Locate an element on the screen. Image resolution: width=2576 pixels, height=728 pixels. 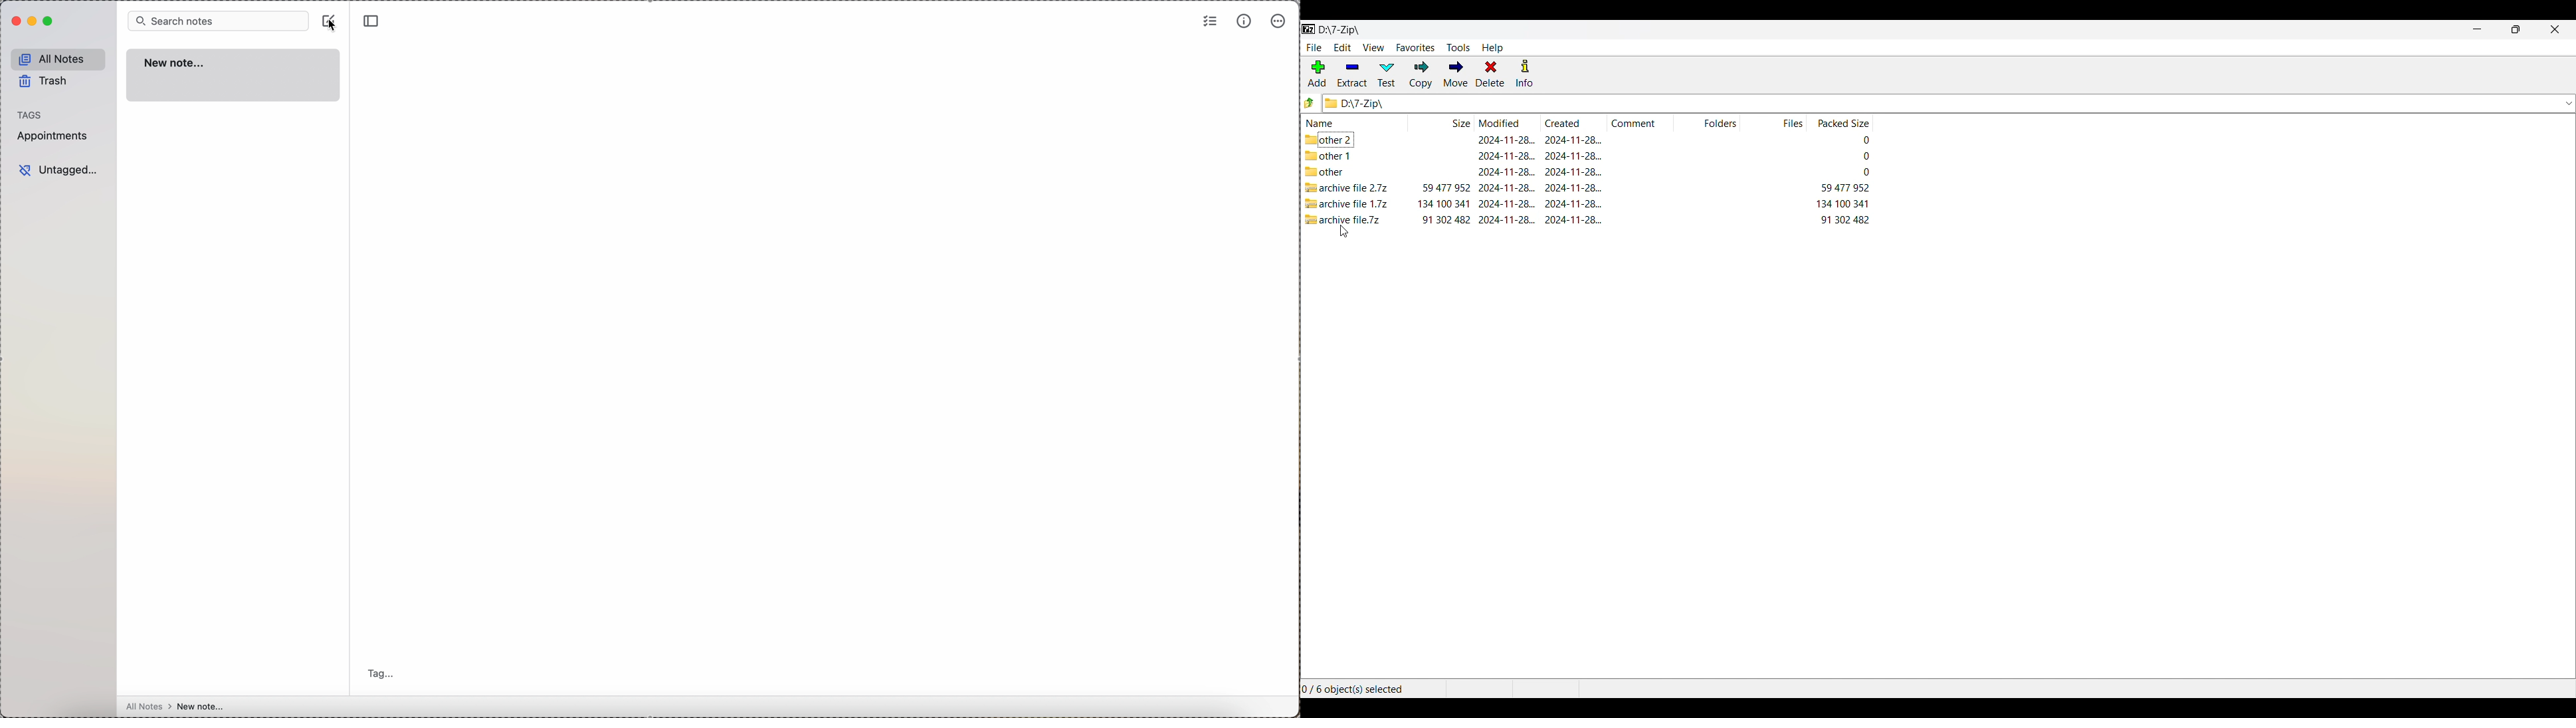
Files column is located at coordinates (1773, 122).